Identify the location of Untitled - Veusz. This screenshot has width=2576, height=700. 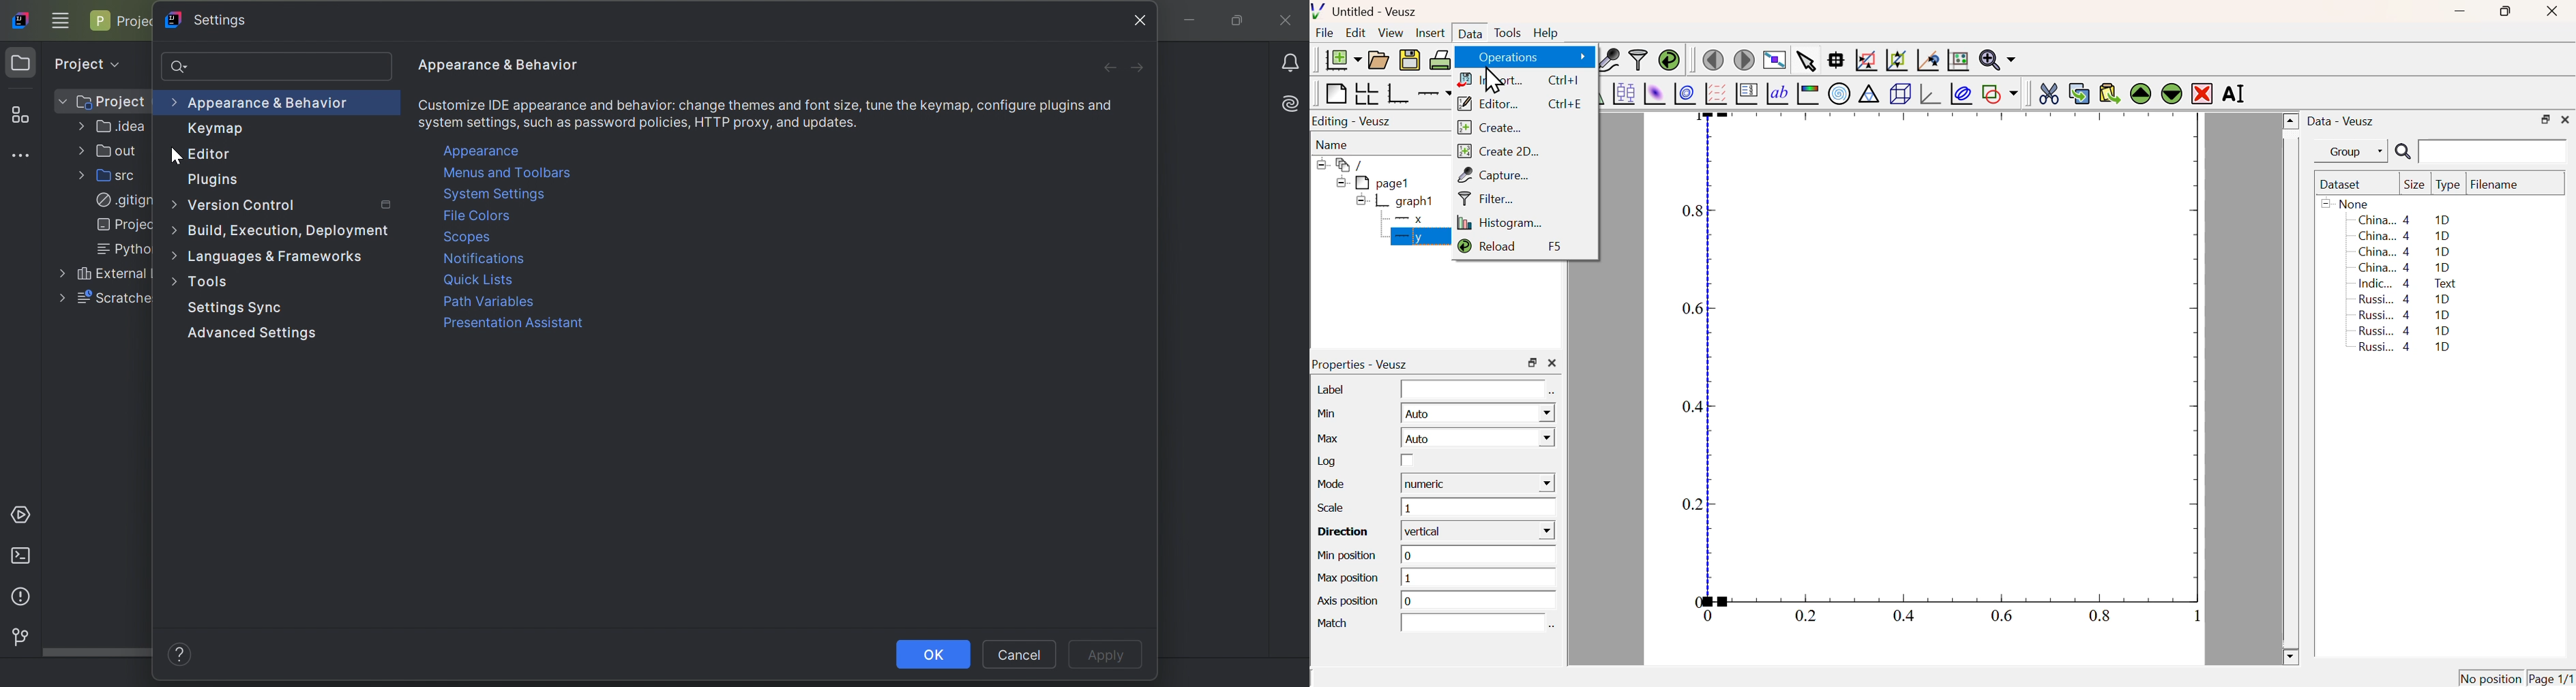
(1368, 13).